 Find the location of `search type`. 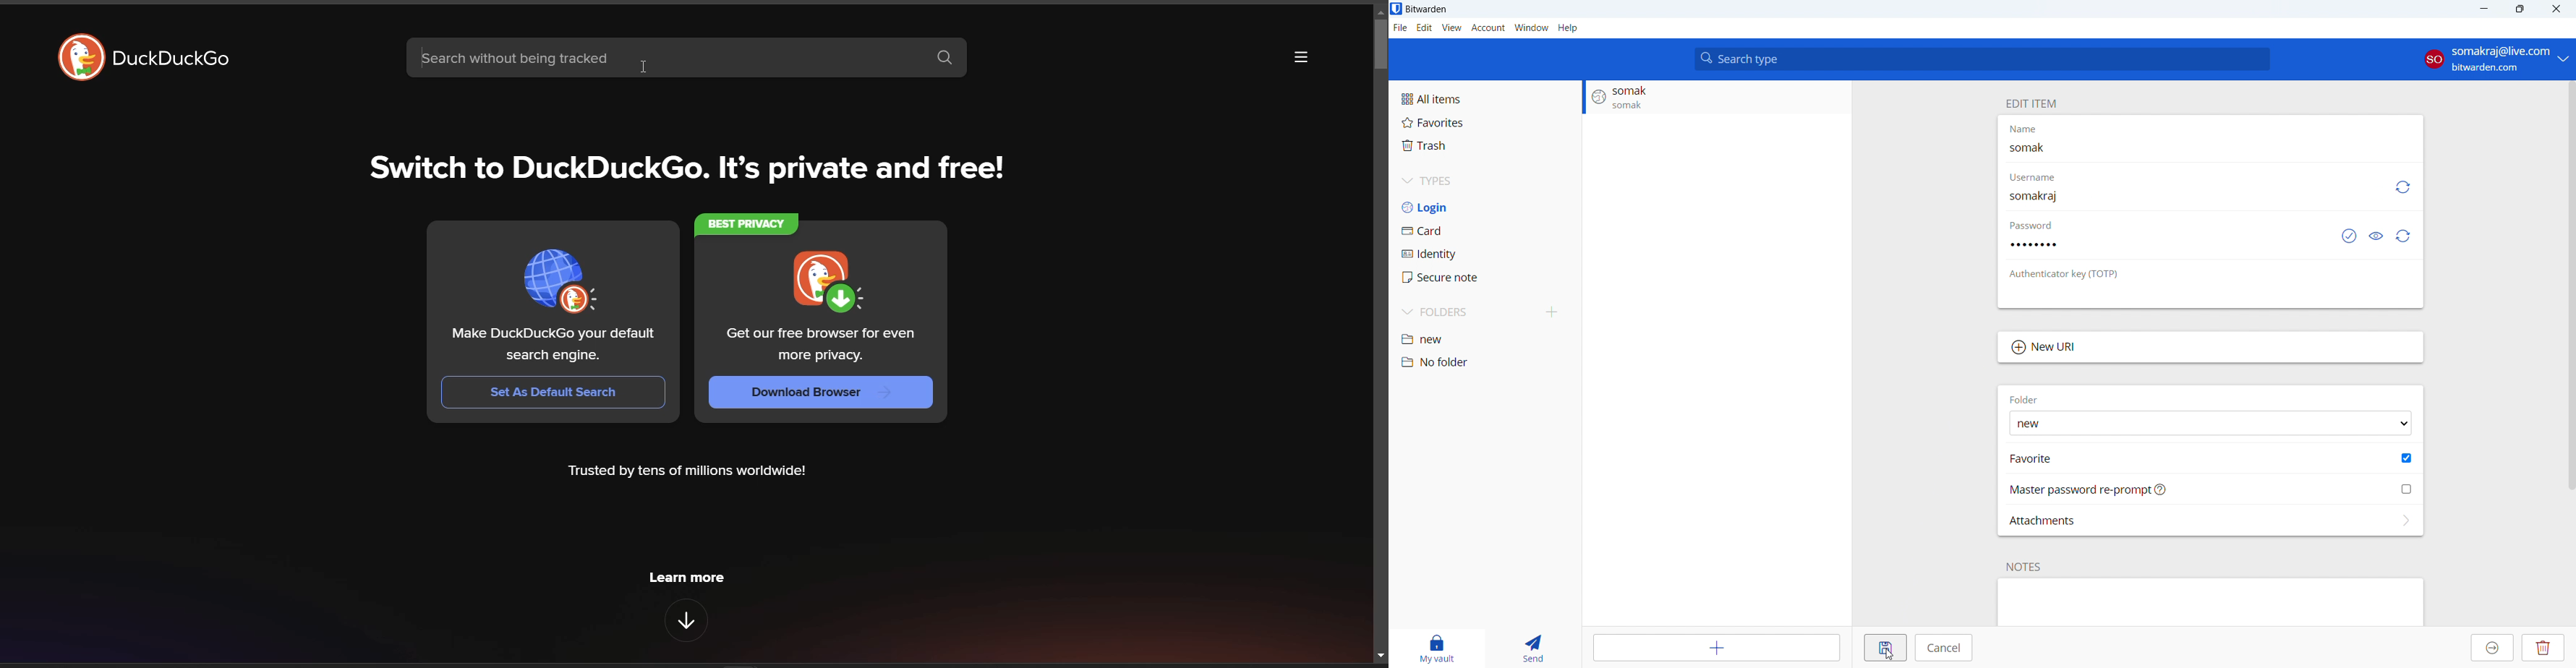

search type is located at coordinates (1983, 59).